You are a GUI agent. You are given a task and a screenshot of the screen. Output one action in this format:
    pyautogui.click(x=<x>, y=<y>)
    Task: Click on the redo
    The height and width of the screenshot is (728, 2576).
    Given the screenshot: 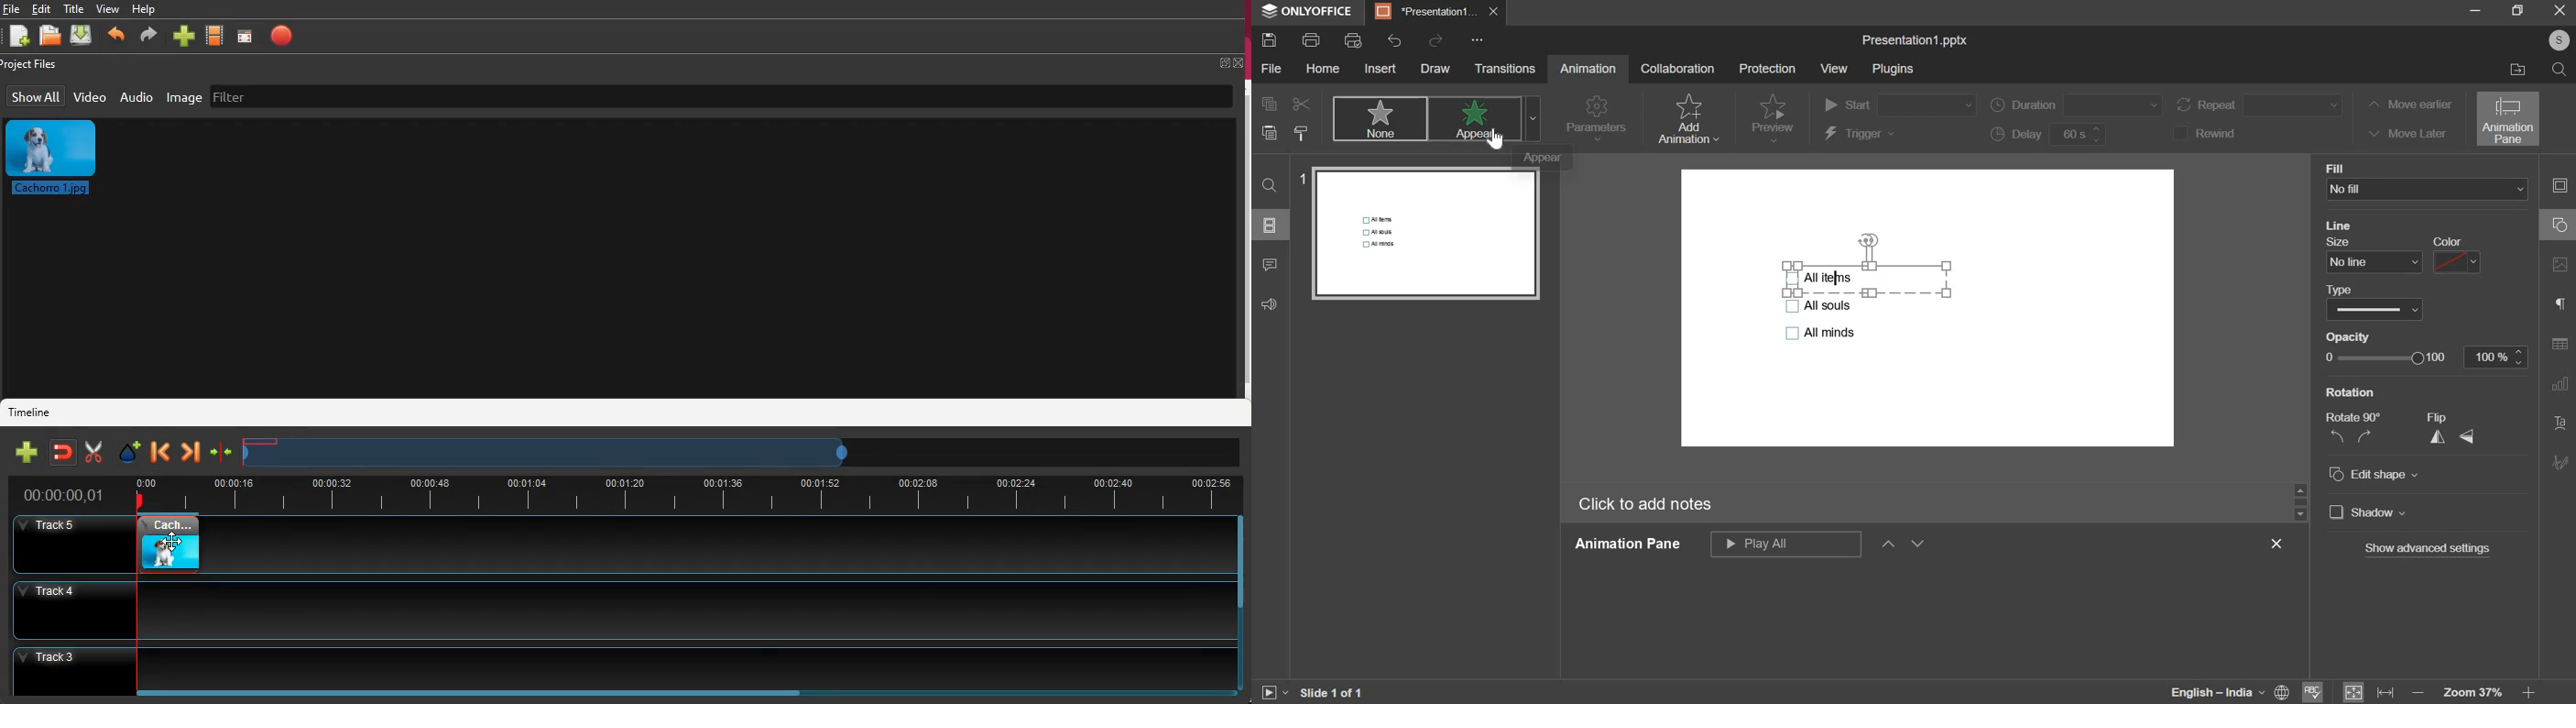 What is the action you would take?
    pyautogui.click(x=1435, y=39)
    